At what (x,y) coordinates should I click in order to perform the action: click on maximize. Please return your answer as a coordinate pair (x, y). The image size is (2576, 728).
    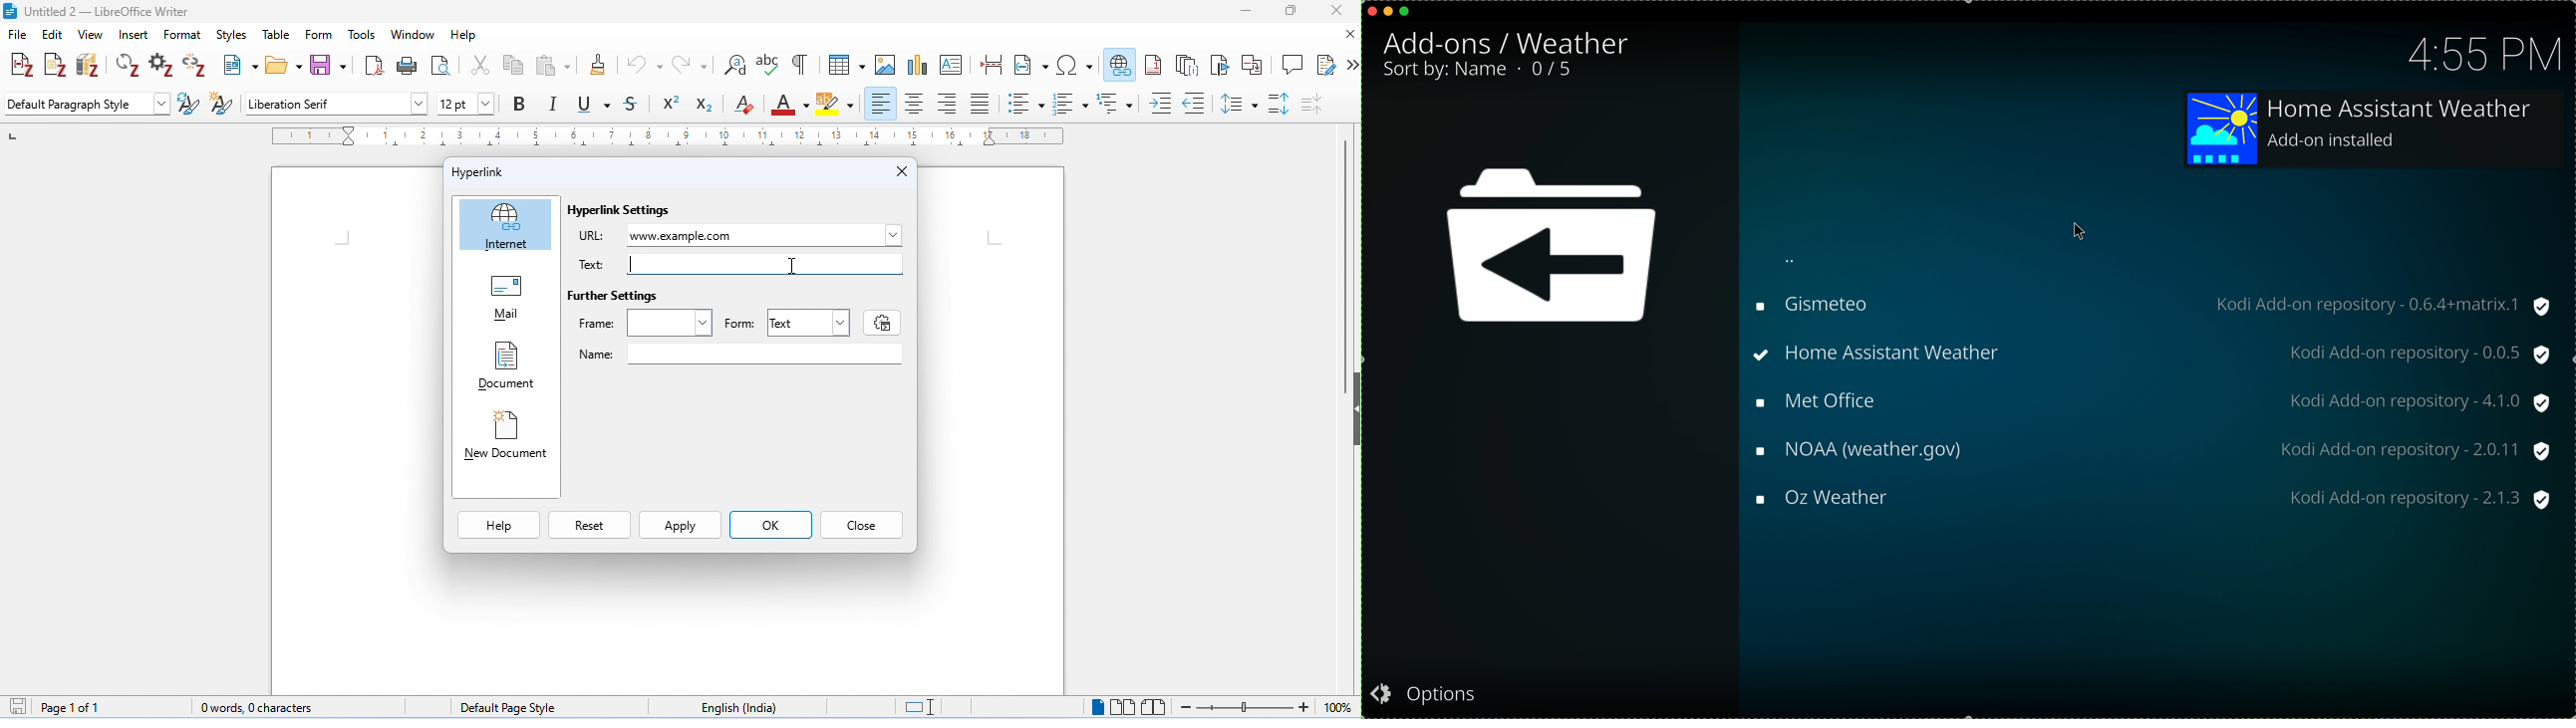
    Looking at the image, I should click on (1406, 11).